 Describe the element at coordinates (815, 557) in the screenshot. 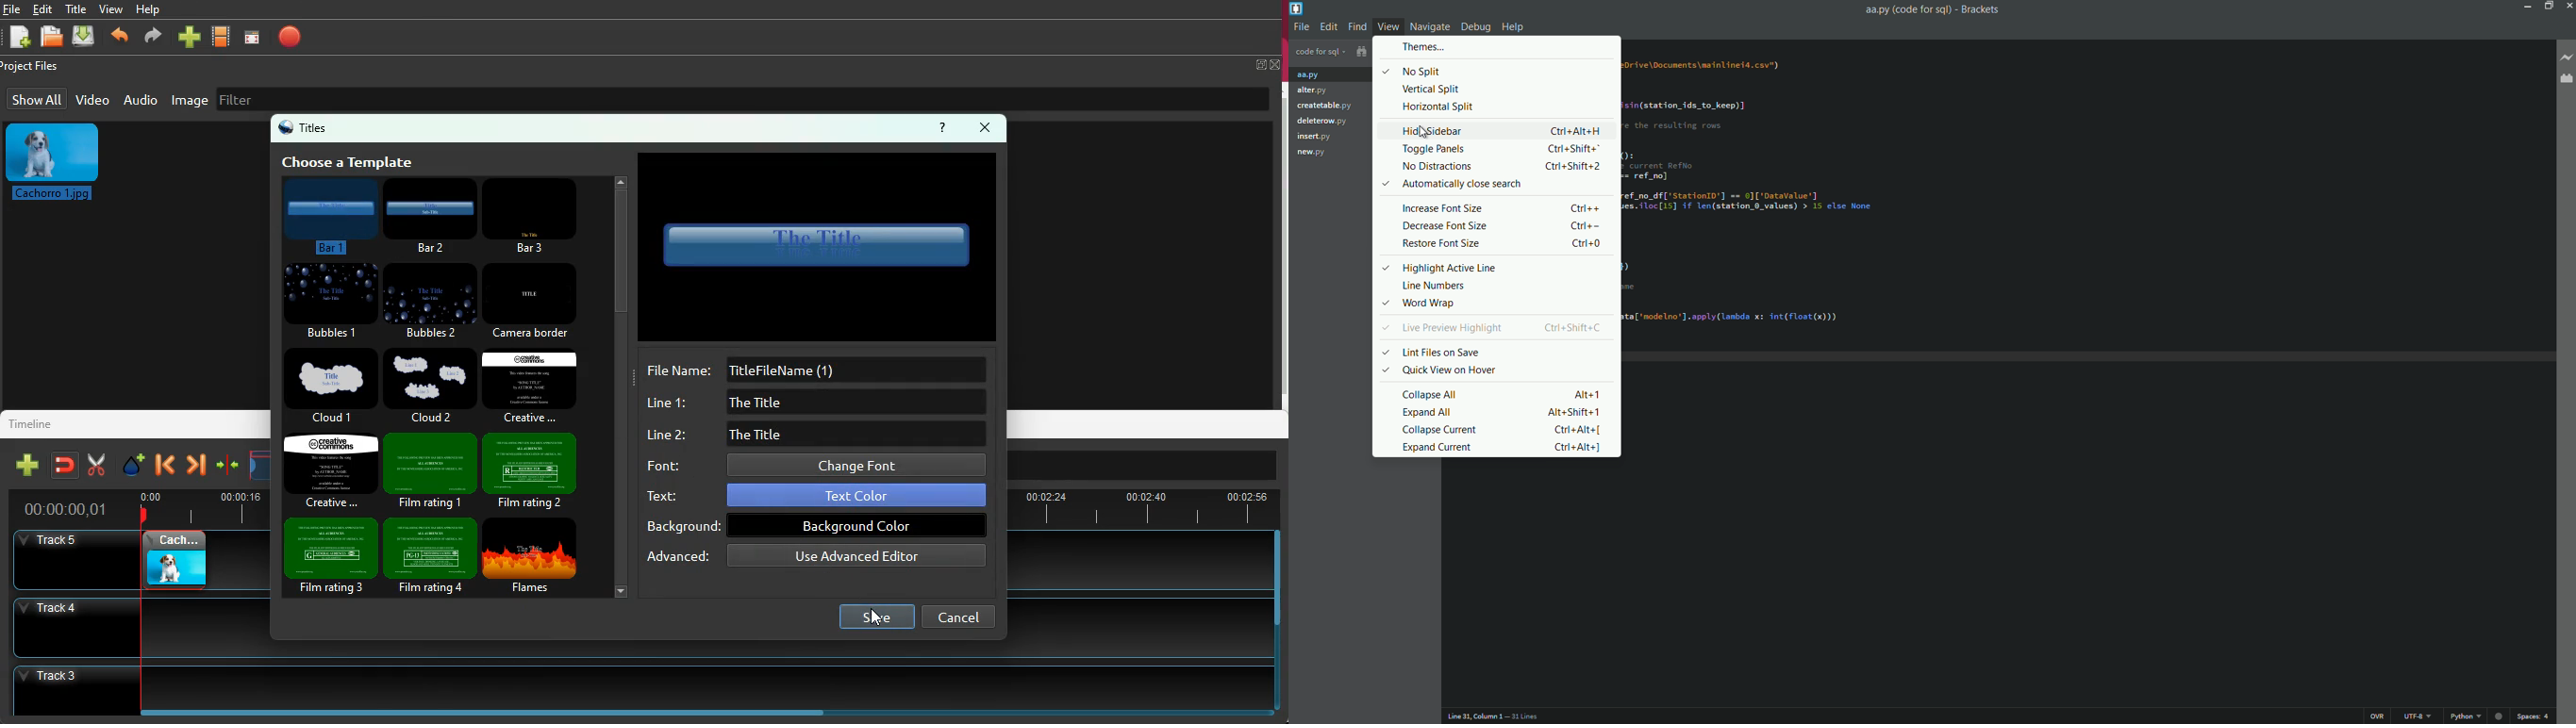

I see `advanced` at that location.